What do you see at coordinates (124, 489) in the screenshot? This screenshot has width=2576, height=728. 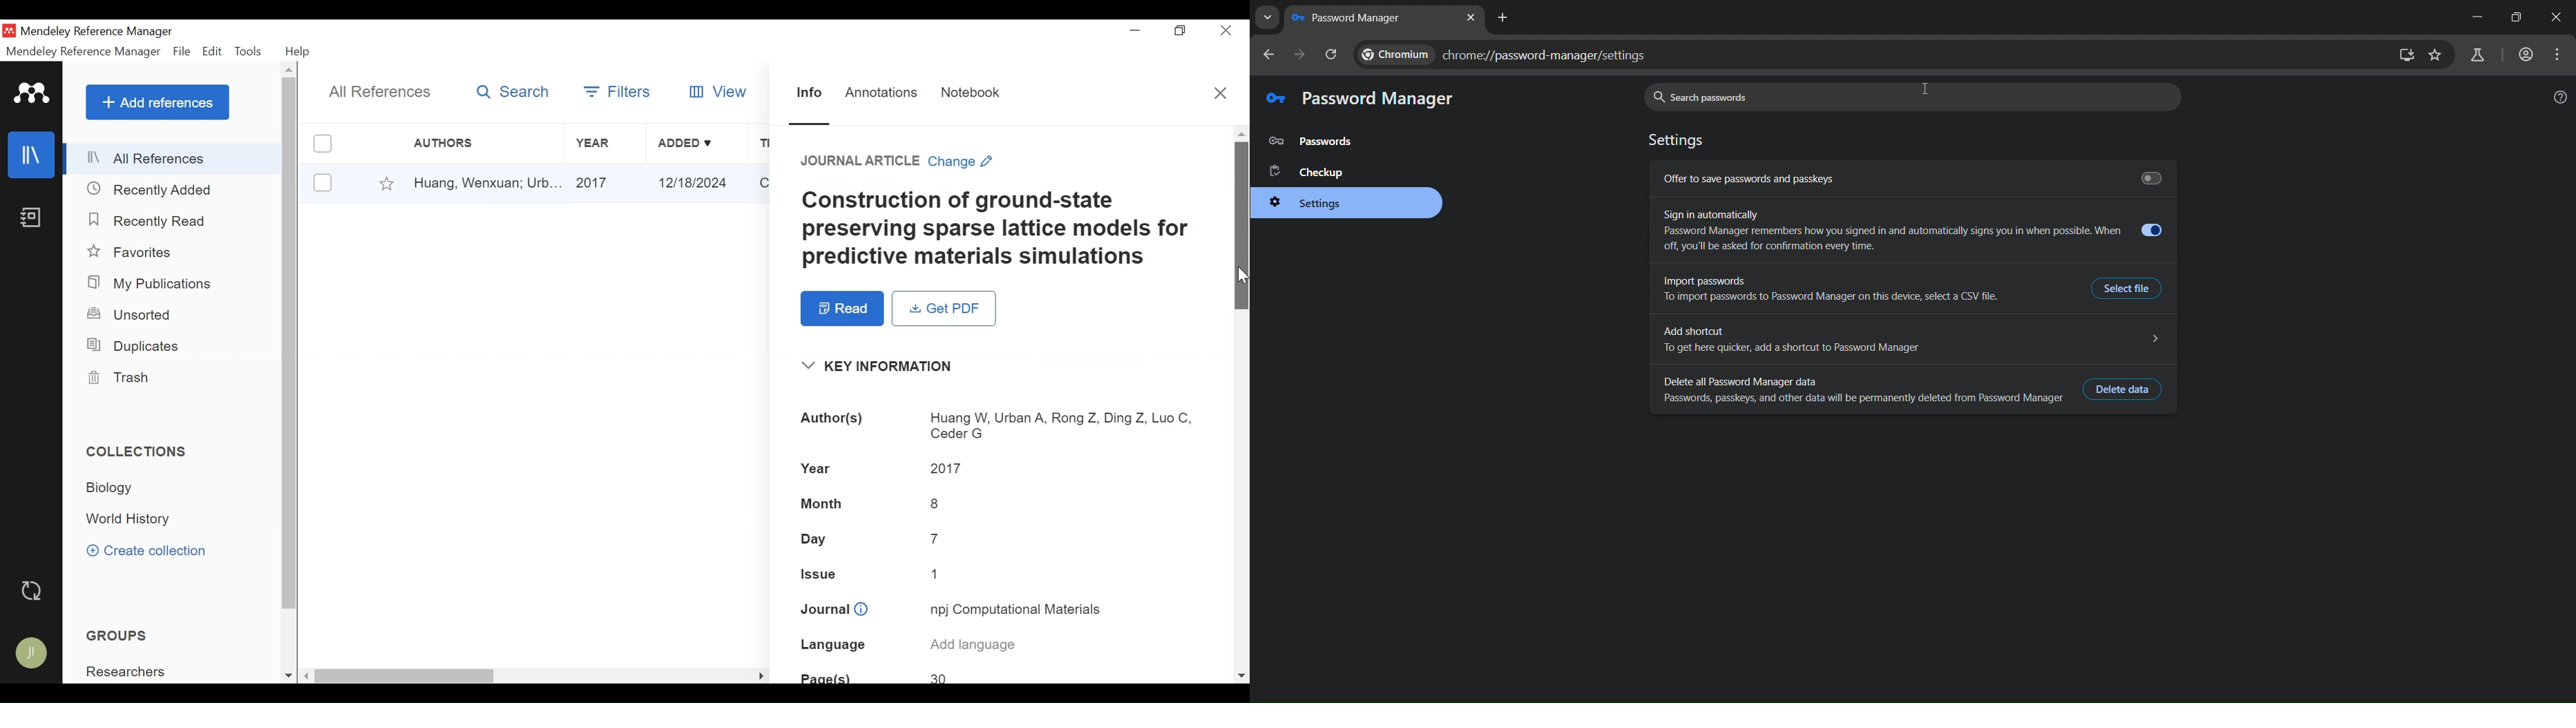 I see `Collection` at bounding box center [124, 489].